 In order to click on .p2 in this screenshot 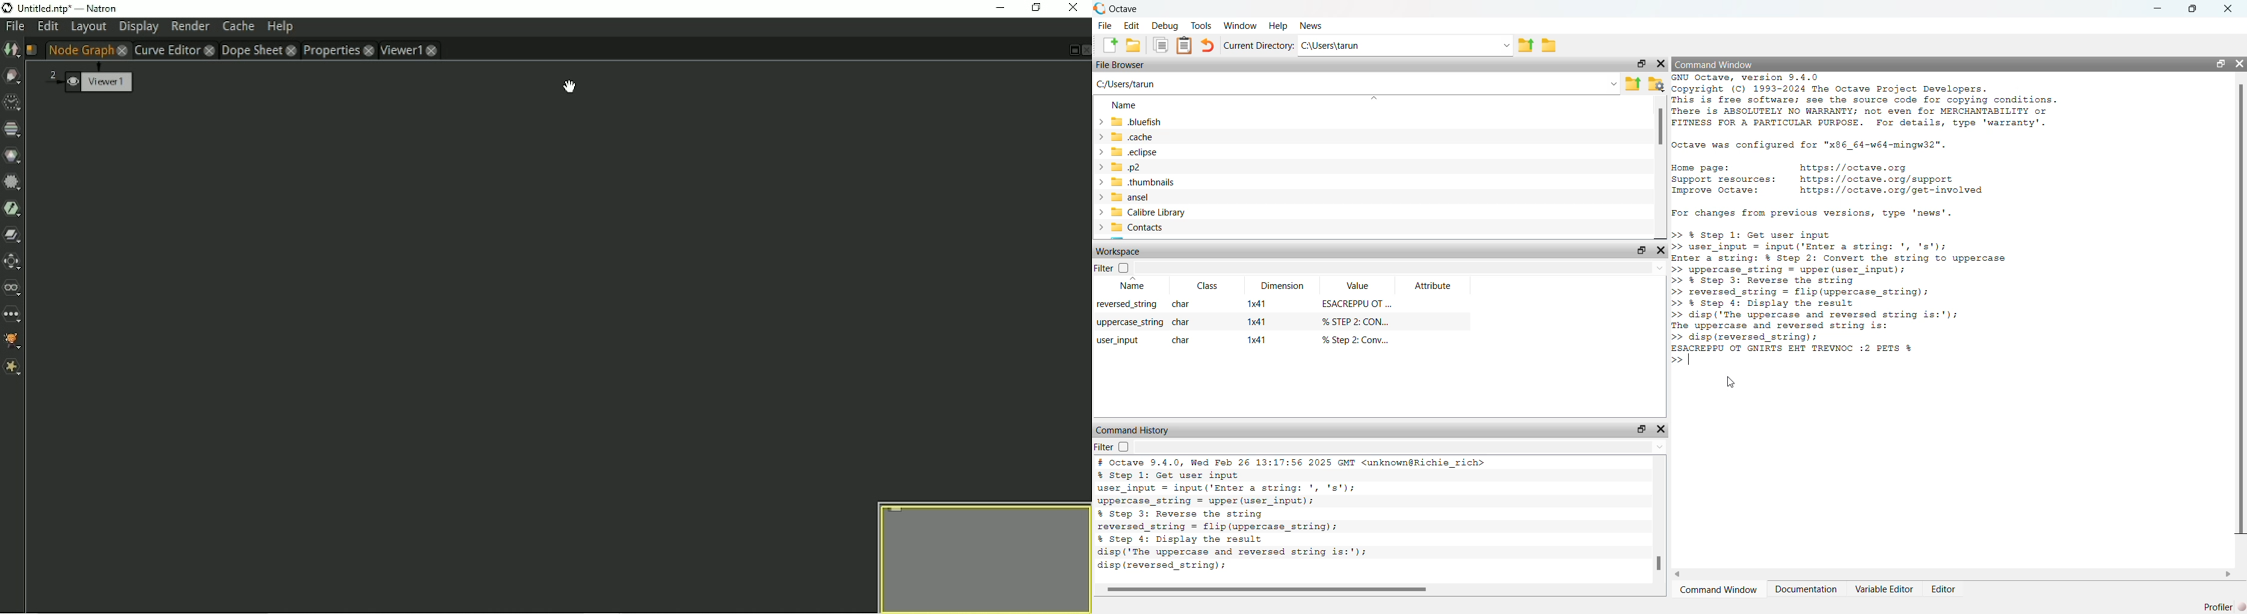, I will do `click(1159, 169)`.